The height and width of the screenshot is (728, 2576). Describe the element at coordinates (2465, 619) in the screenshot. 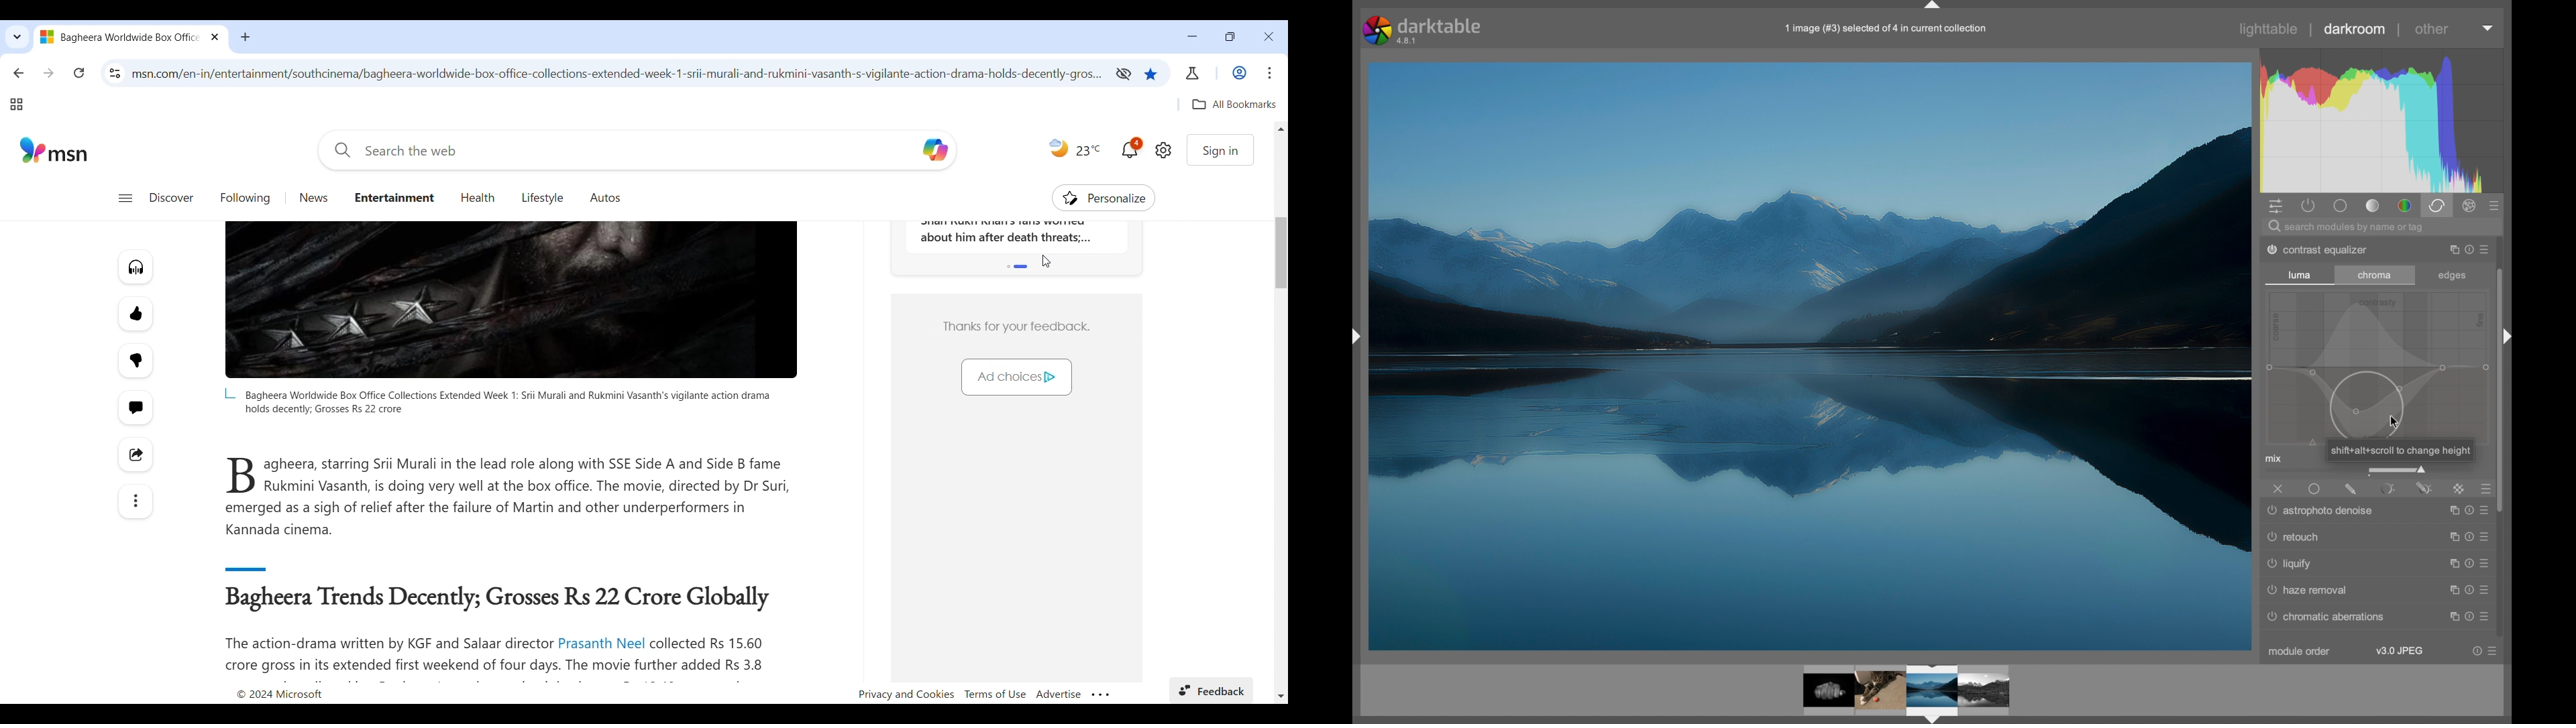

I see `more options` at that location.